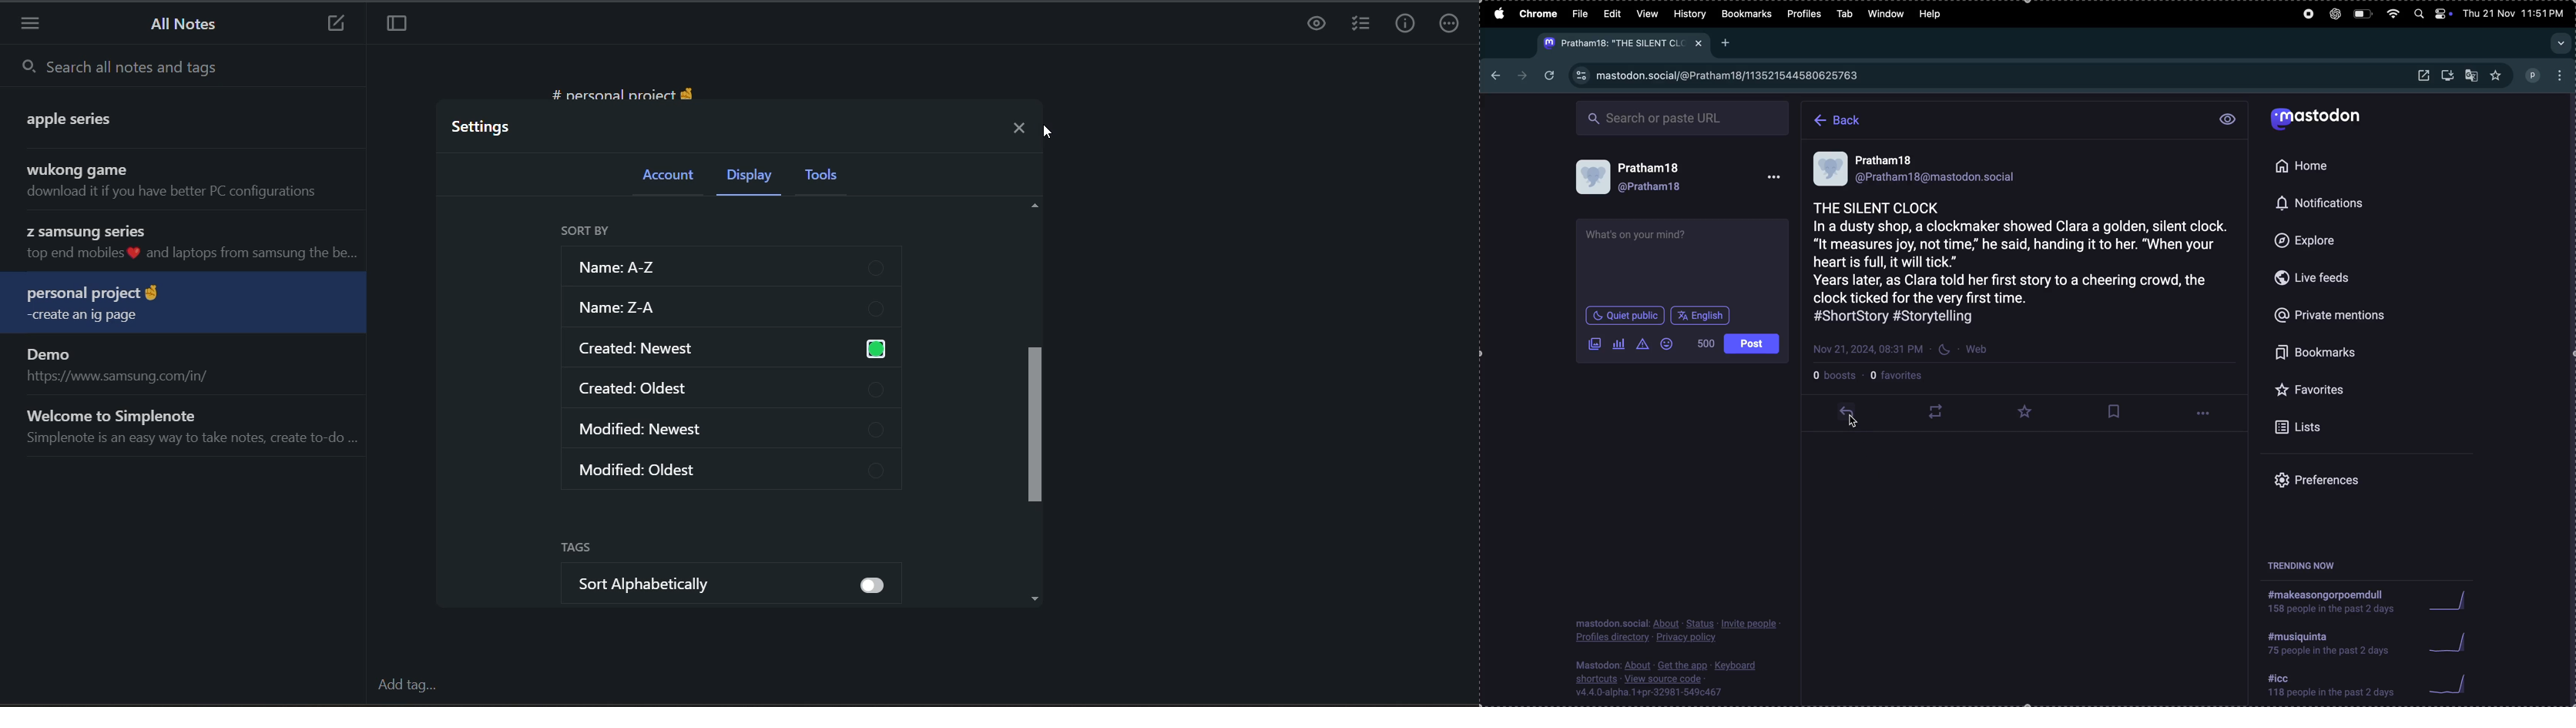 The width and height of the screenshot is (2576, 728). What do you see at coordinates (2320, 205) in the screenshot?
I see `notifications` at bounding box center [2320, 205].